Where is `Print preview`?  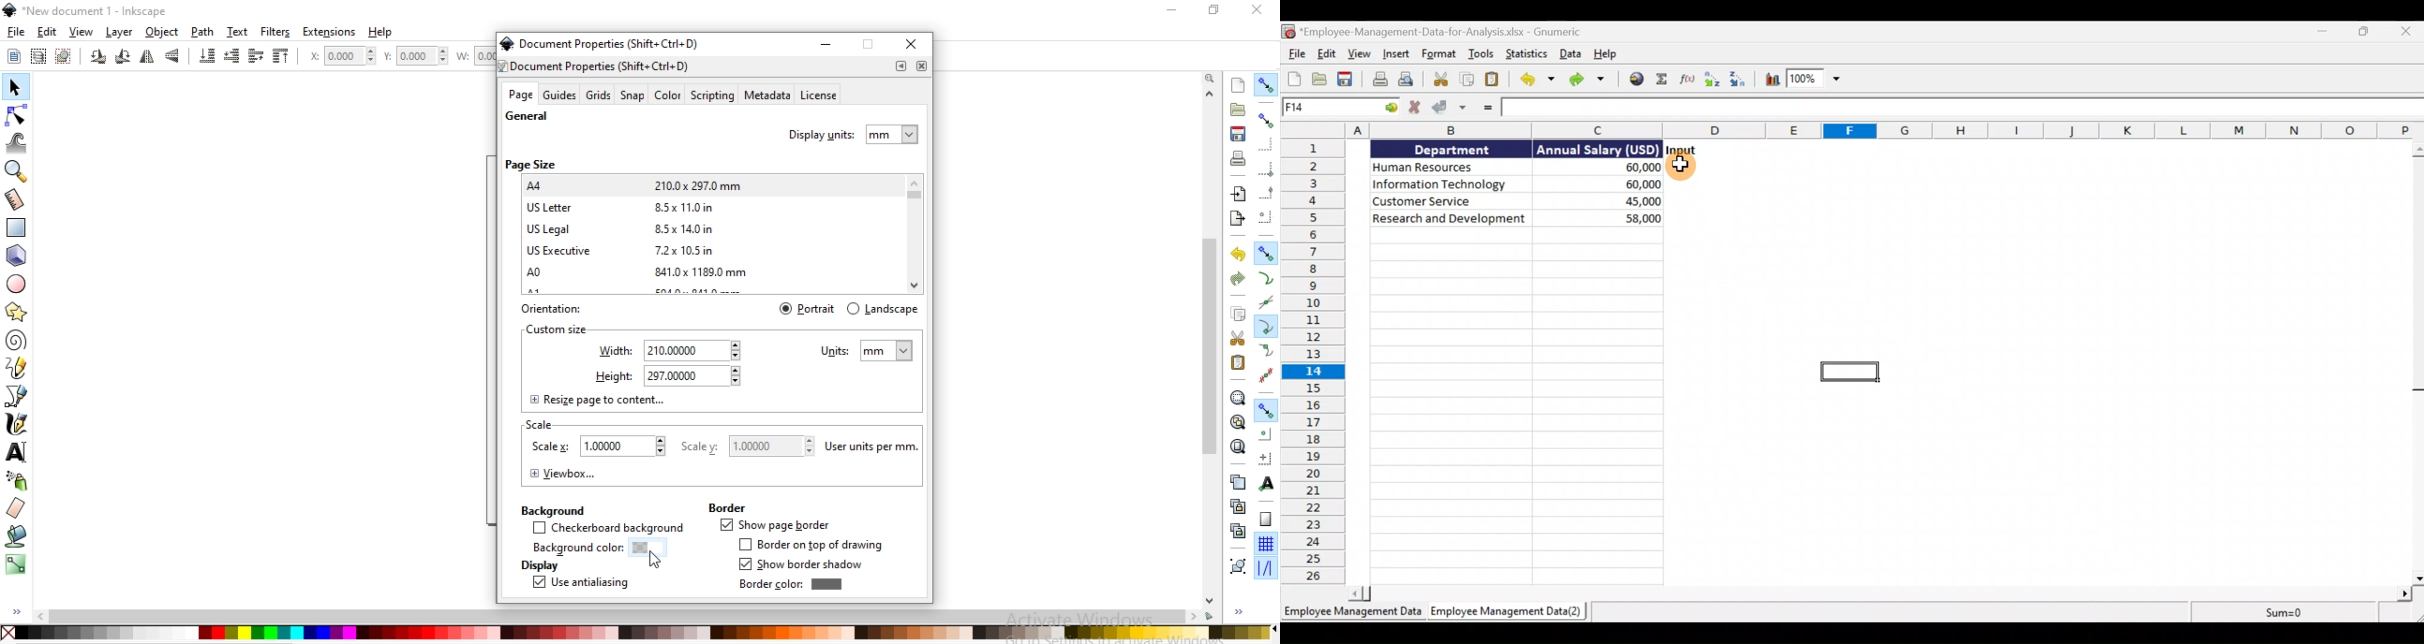
Print preview is located at coordinates (1411, 80).